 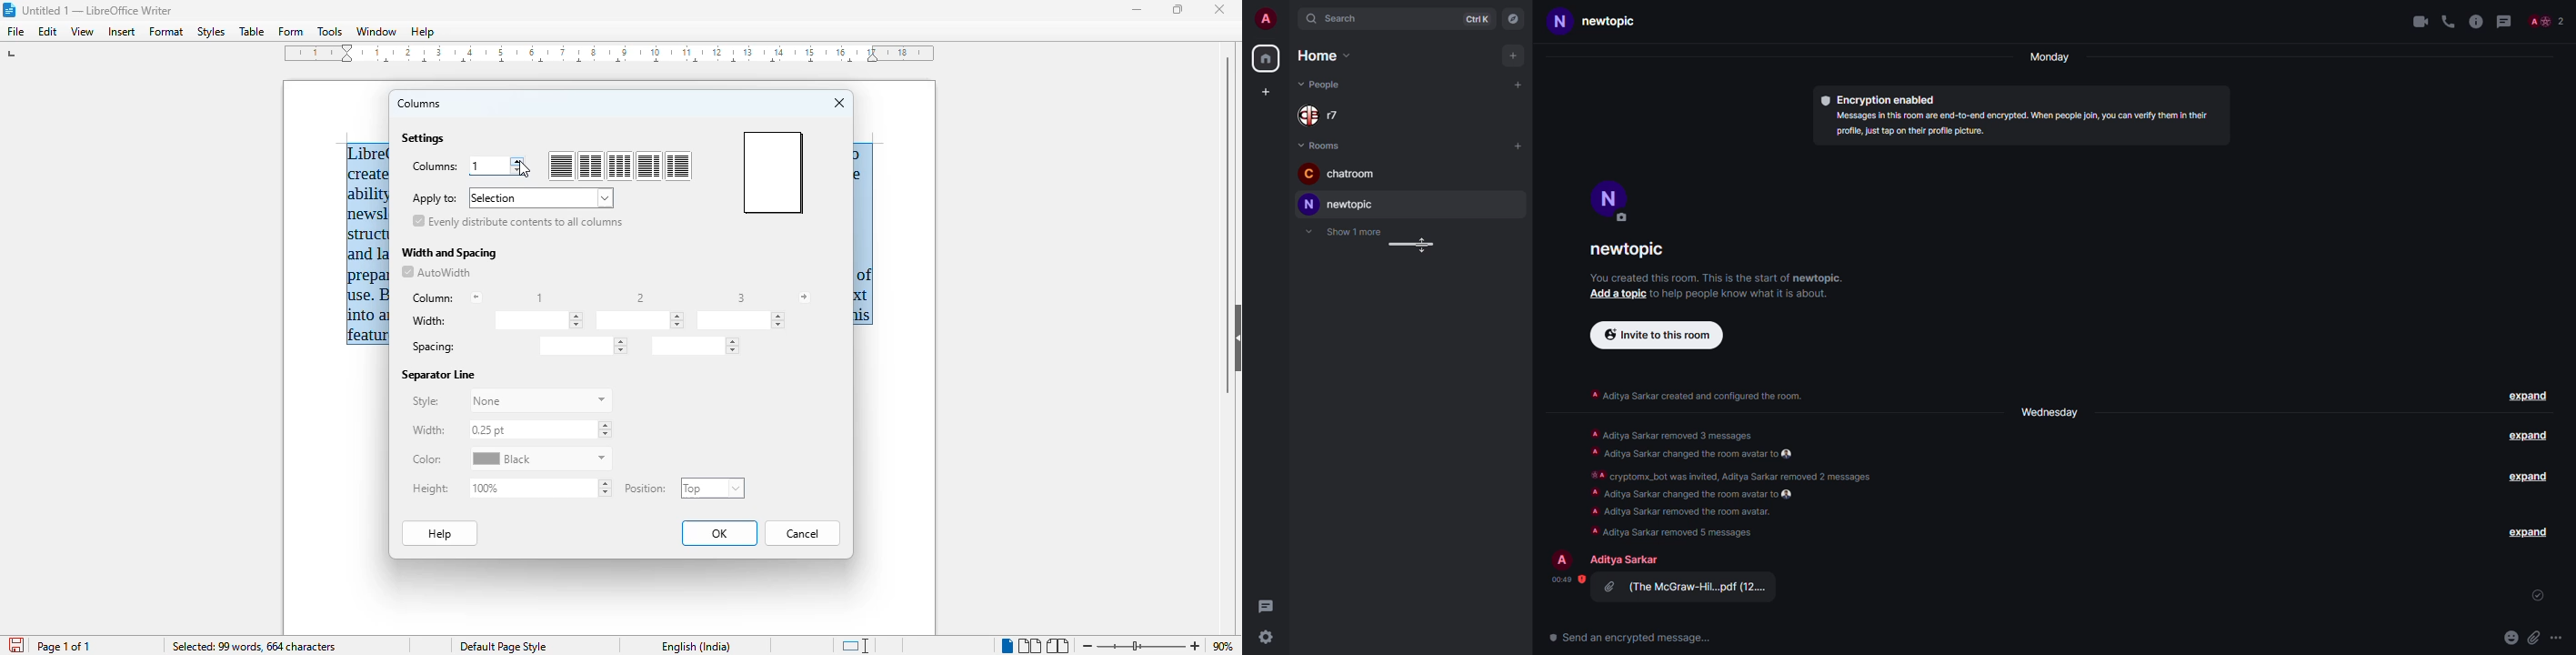 What do you see at coordinates (211, 32) in the screenshot?
I see `styles` at bounding box center [211, 32].